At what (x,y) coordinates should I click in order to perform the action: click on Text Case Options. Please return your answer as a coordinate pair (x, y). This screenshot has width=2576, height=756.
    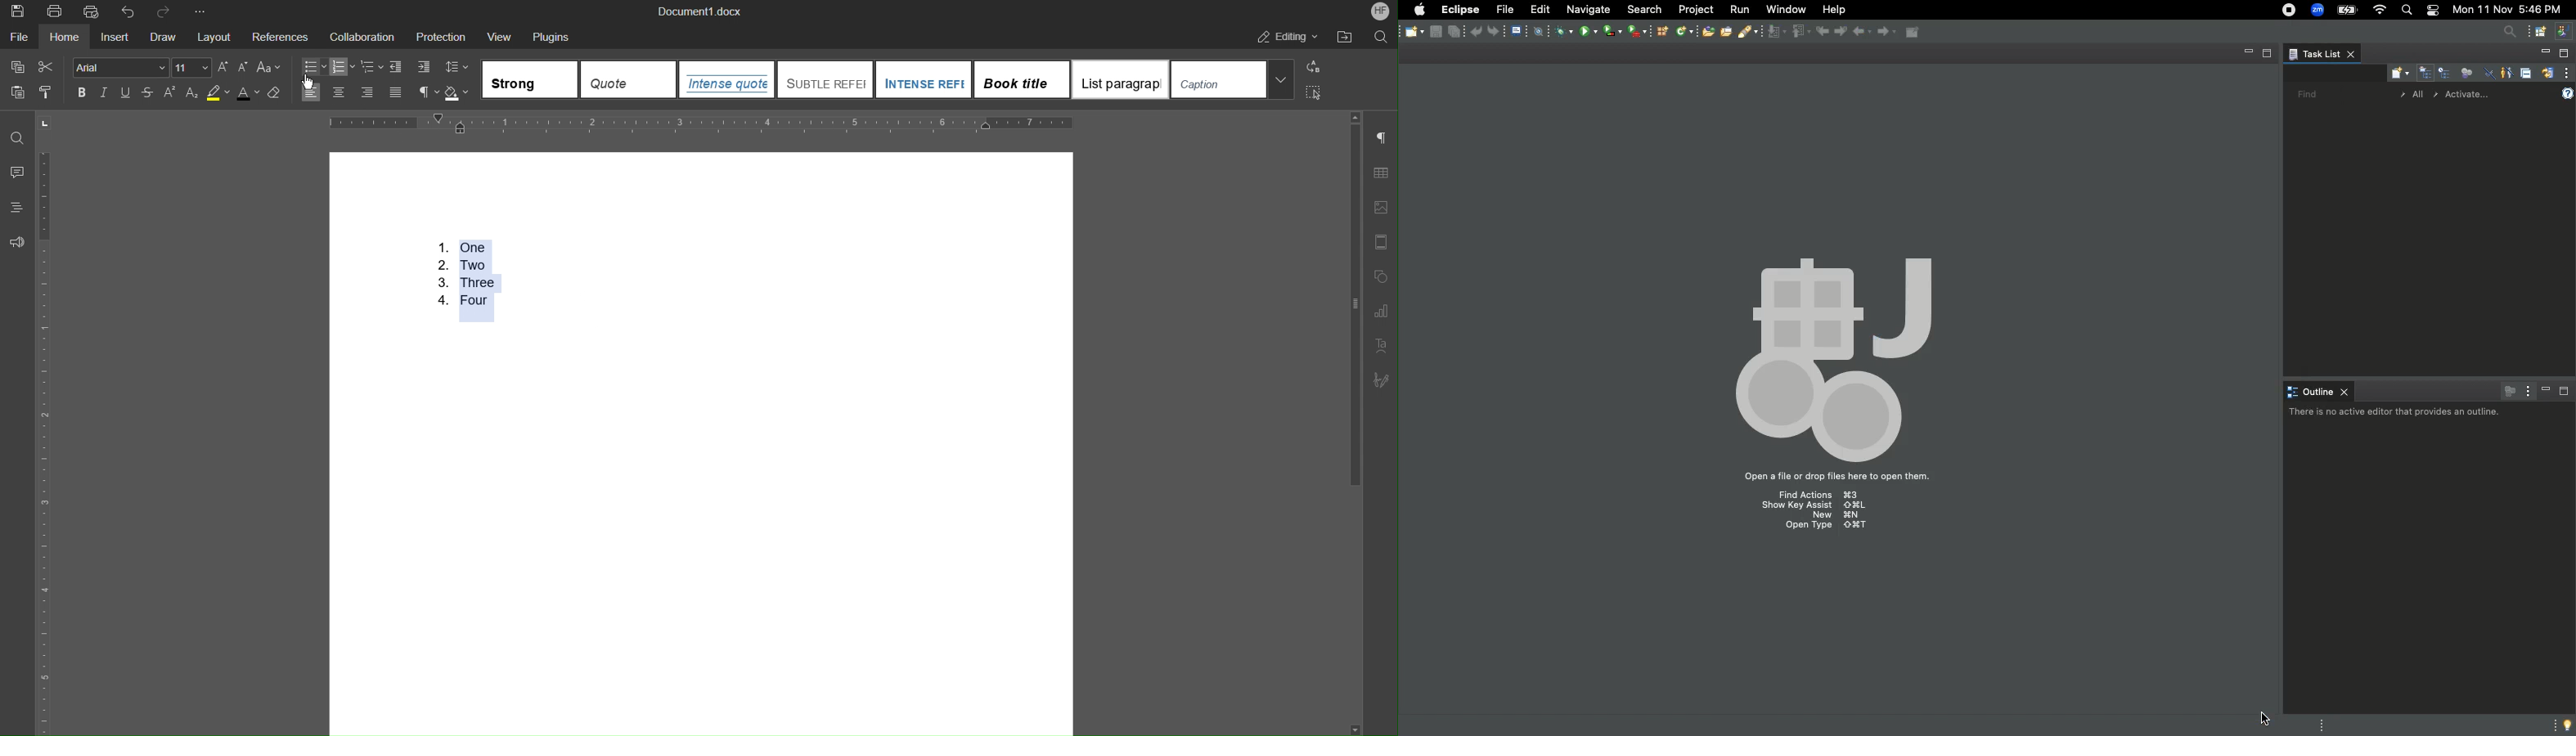
    Looking at the image, I should click on (268, 68).